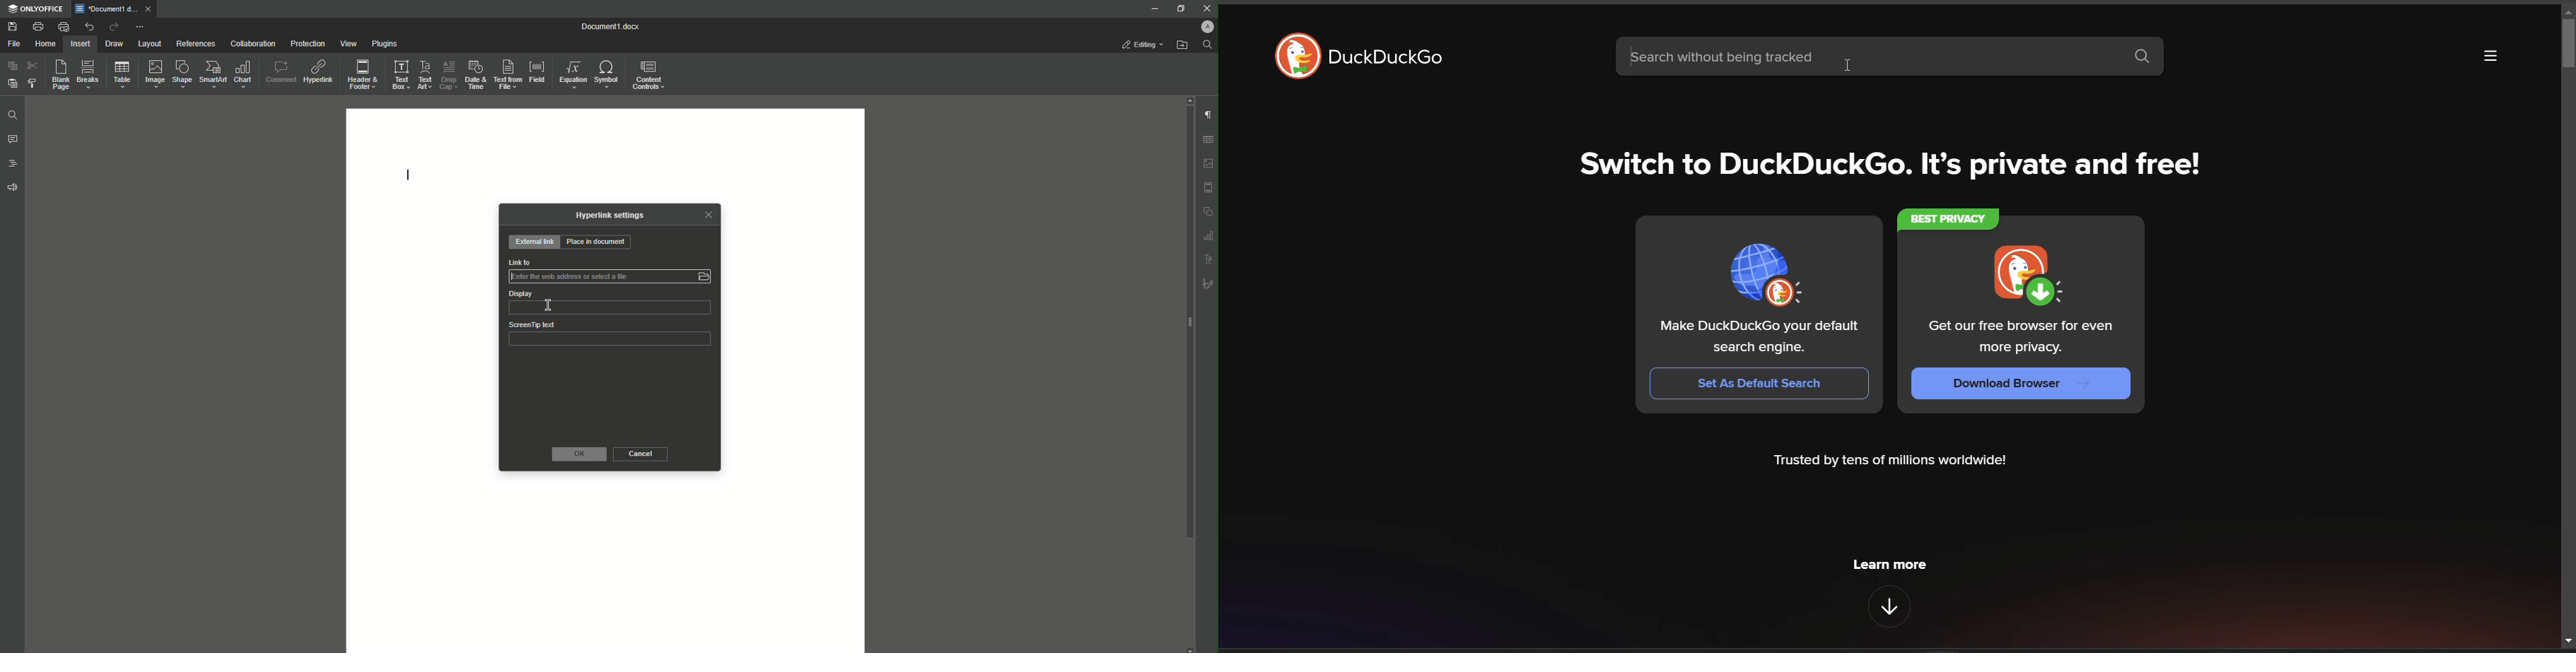 Image resolution: width=2576 pixels, height=672 pixels. What do you see at coordinates (579, 454) in the screenshot?
I see `OK` at bounding box center [579, 454].